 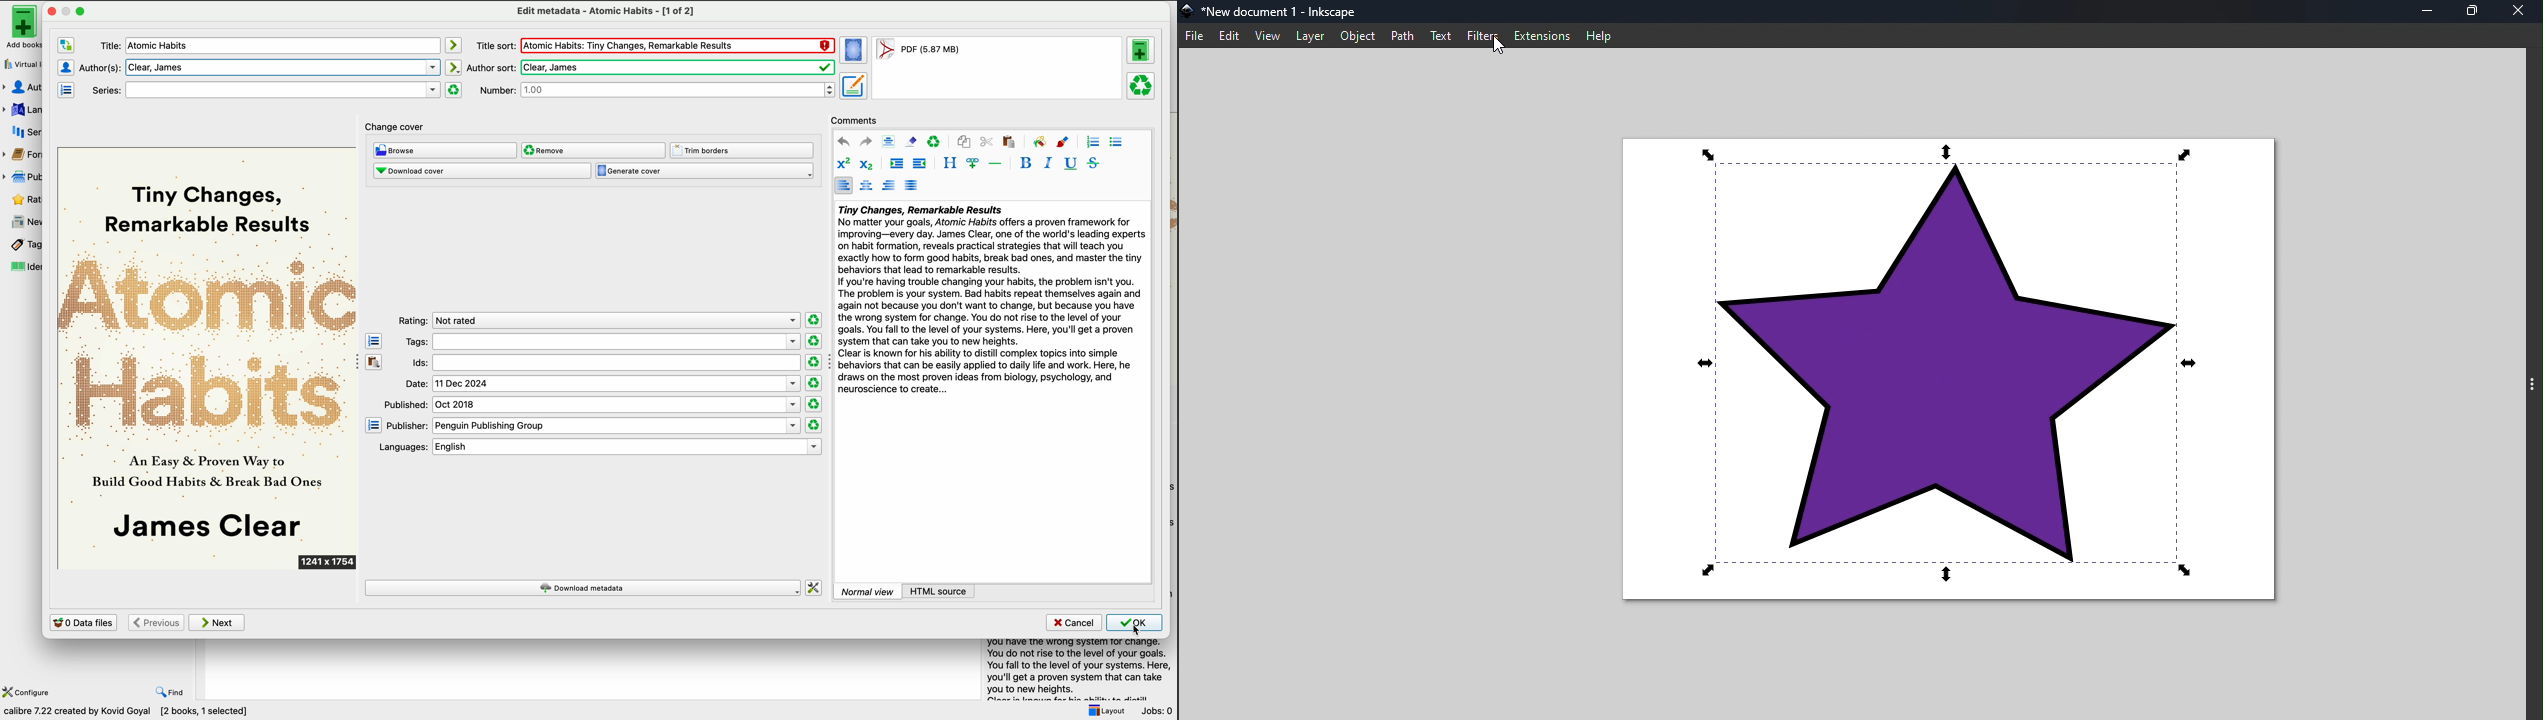 What do you see at coordinates (23, 156) in the screenshot?
I see `formats` at bounding box center [23, 156].